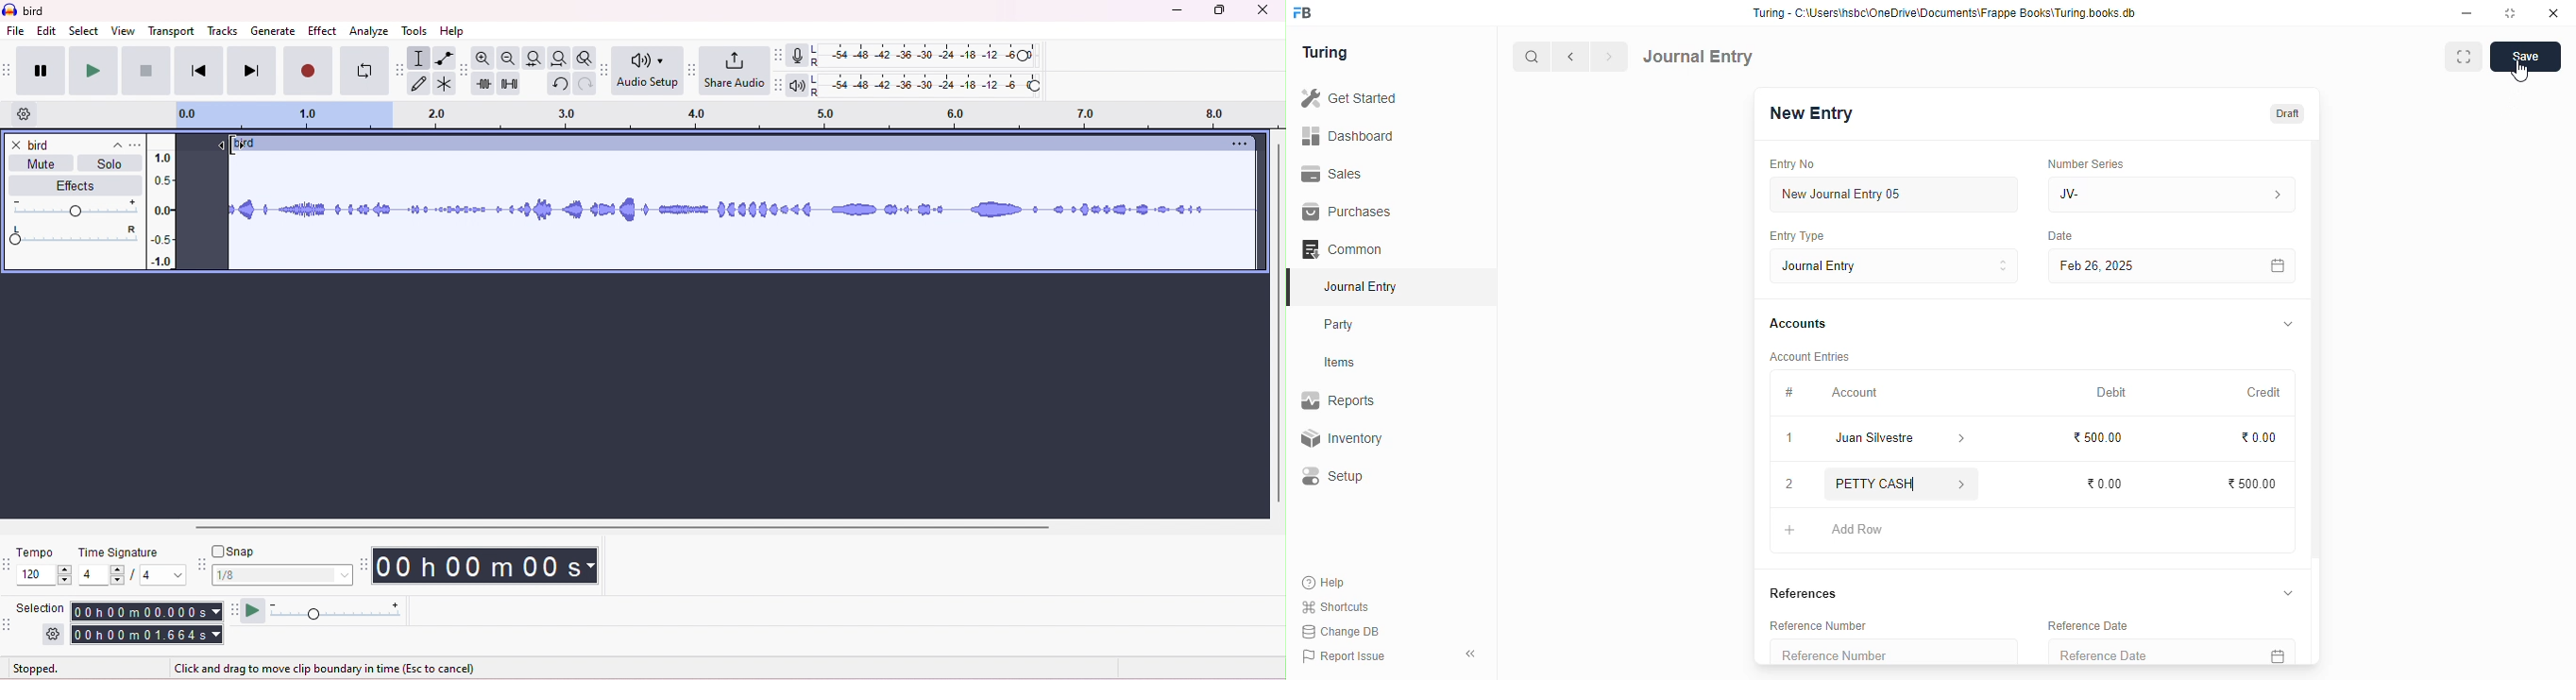 The width and height of the screenshot is (2576, 700). I want to click on toggle between form and full width, so click(2463, 57).